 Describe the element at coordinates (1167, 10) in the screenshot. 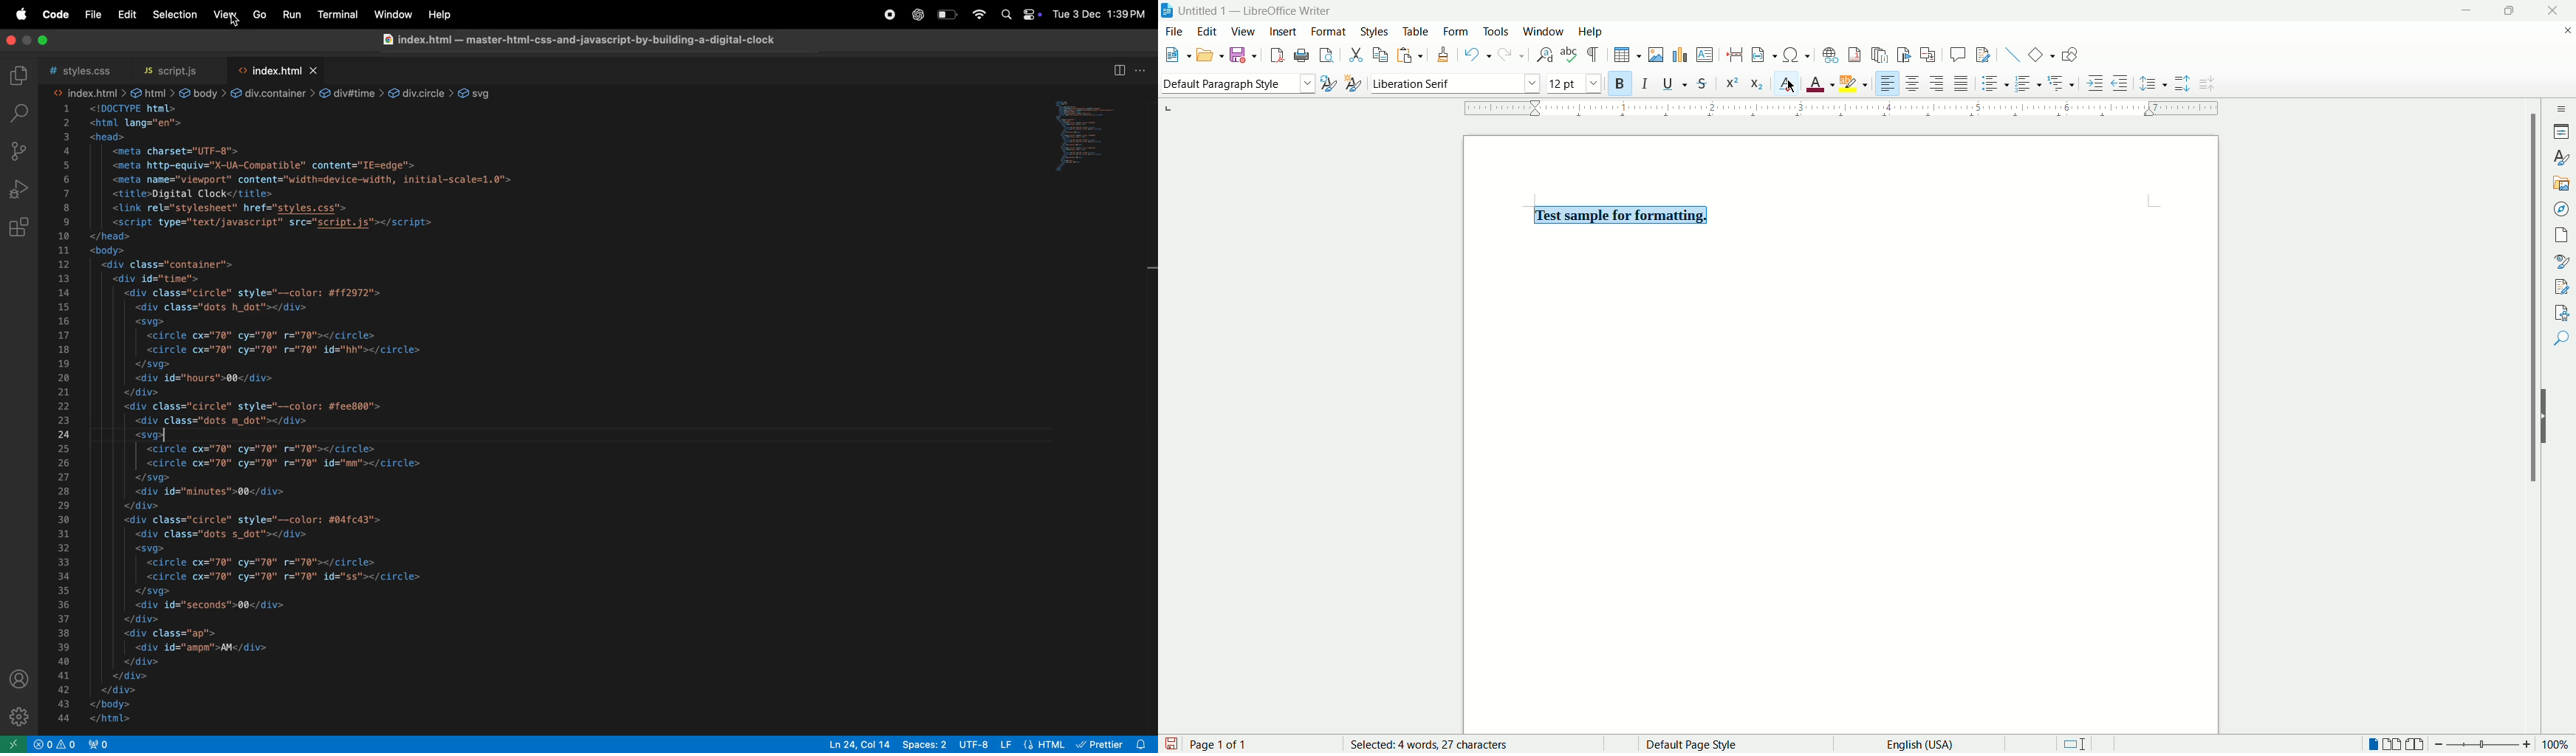

I see `logo` at that location.